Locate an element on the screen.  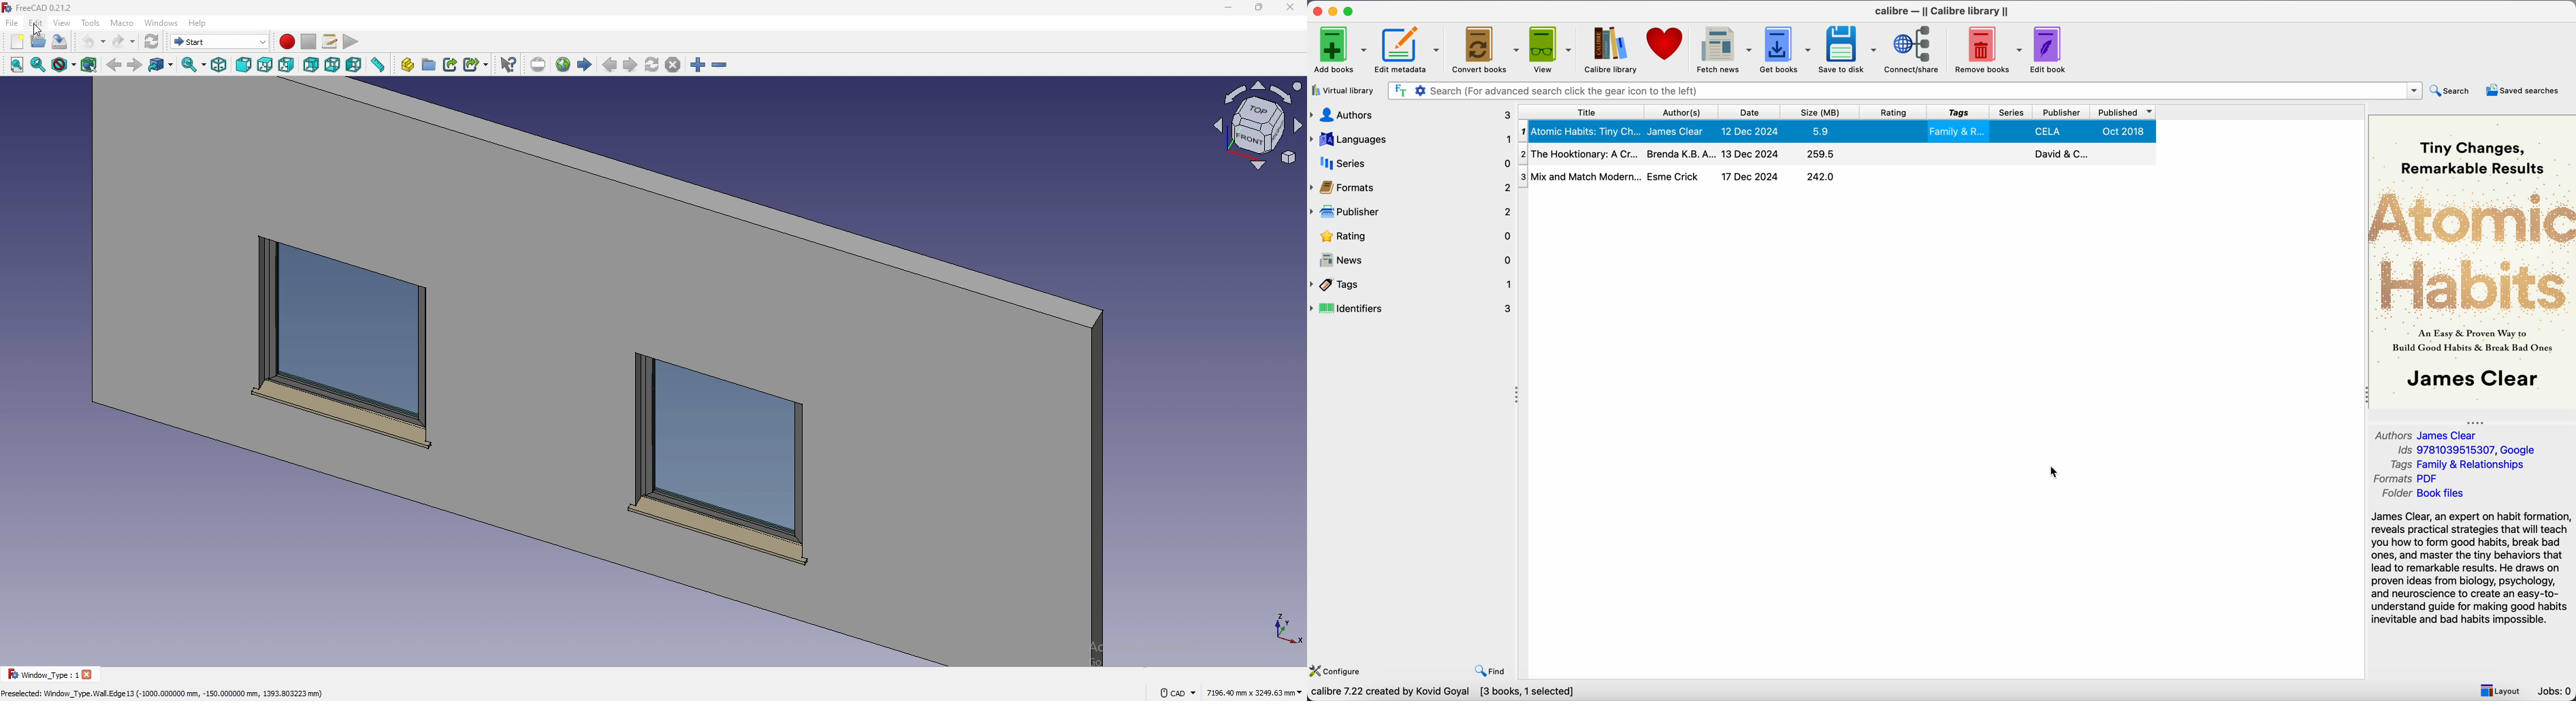
start page is located at coordinates (585, 65).